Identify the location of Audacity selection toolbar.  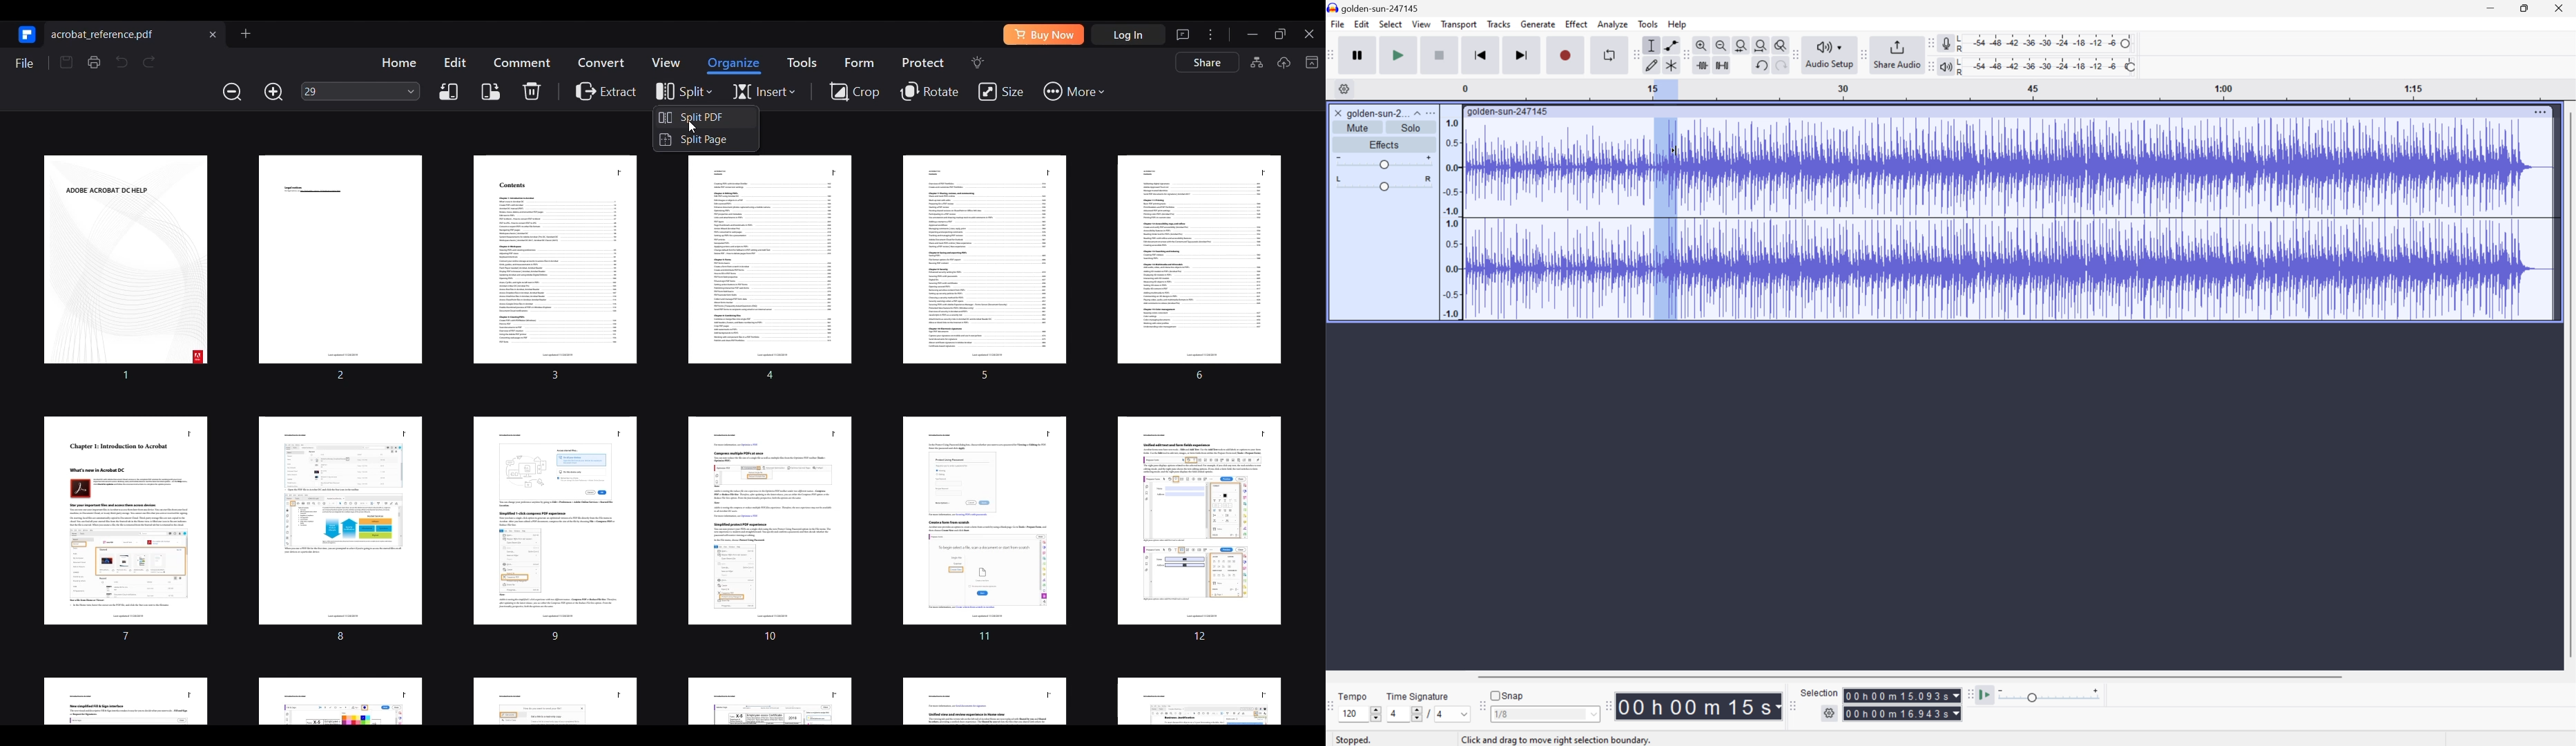
(1792, 709).